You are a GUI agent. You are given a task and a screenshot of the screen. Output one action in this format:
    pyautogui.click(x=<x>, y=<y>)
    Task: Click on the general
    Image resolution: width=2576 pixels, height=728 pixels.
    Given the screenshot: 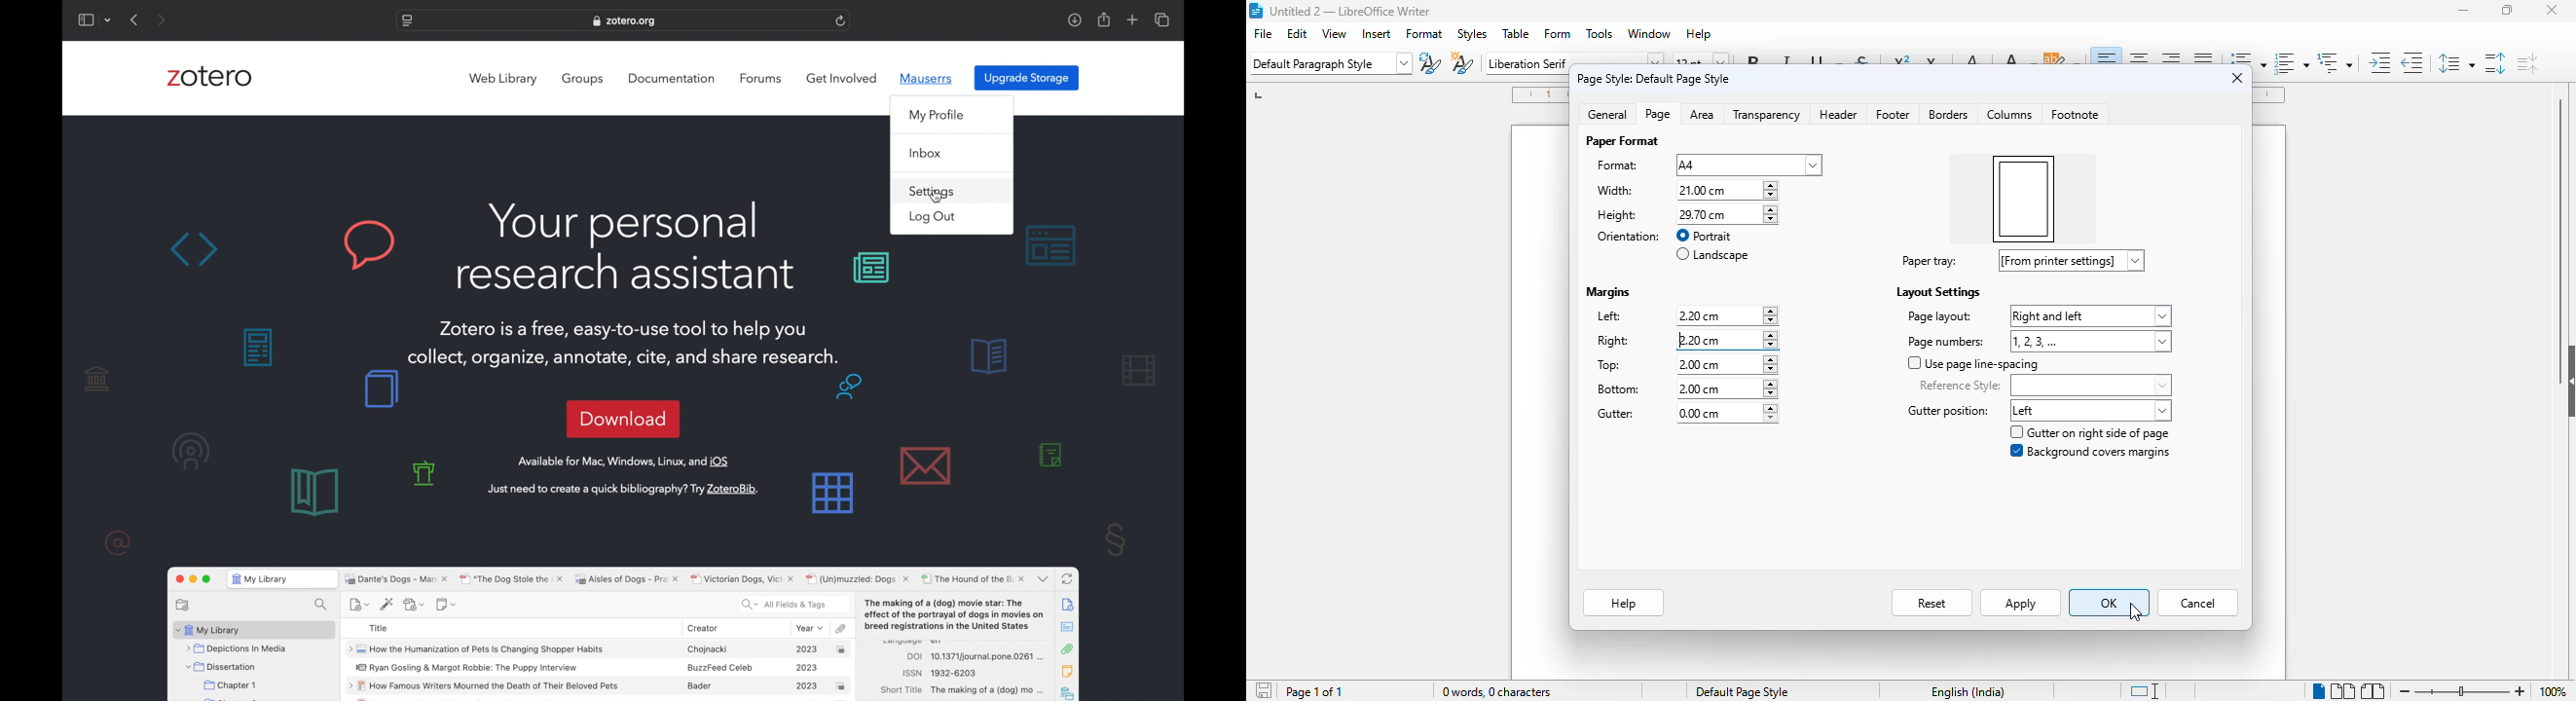 What is the action you would take?
    pyautogui.click(x=1608, y=114)
    